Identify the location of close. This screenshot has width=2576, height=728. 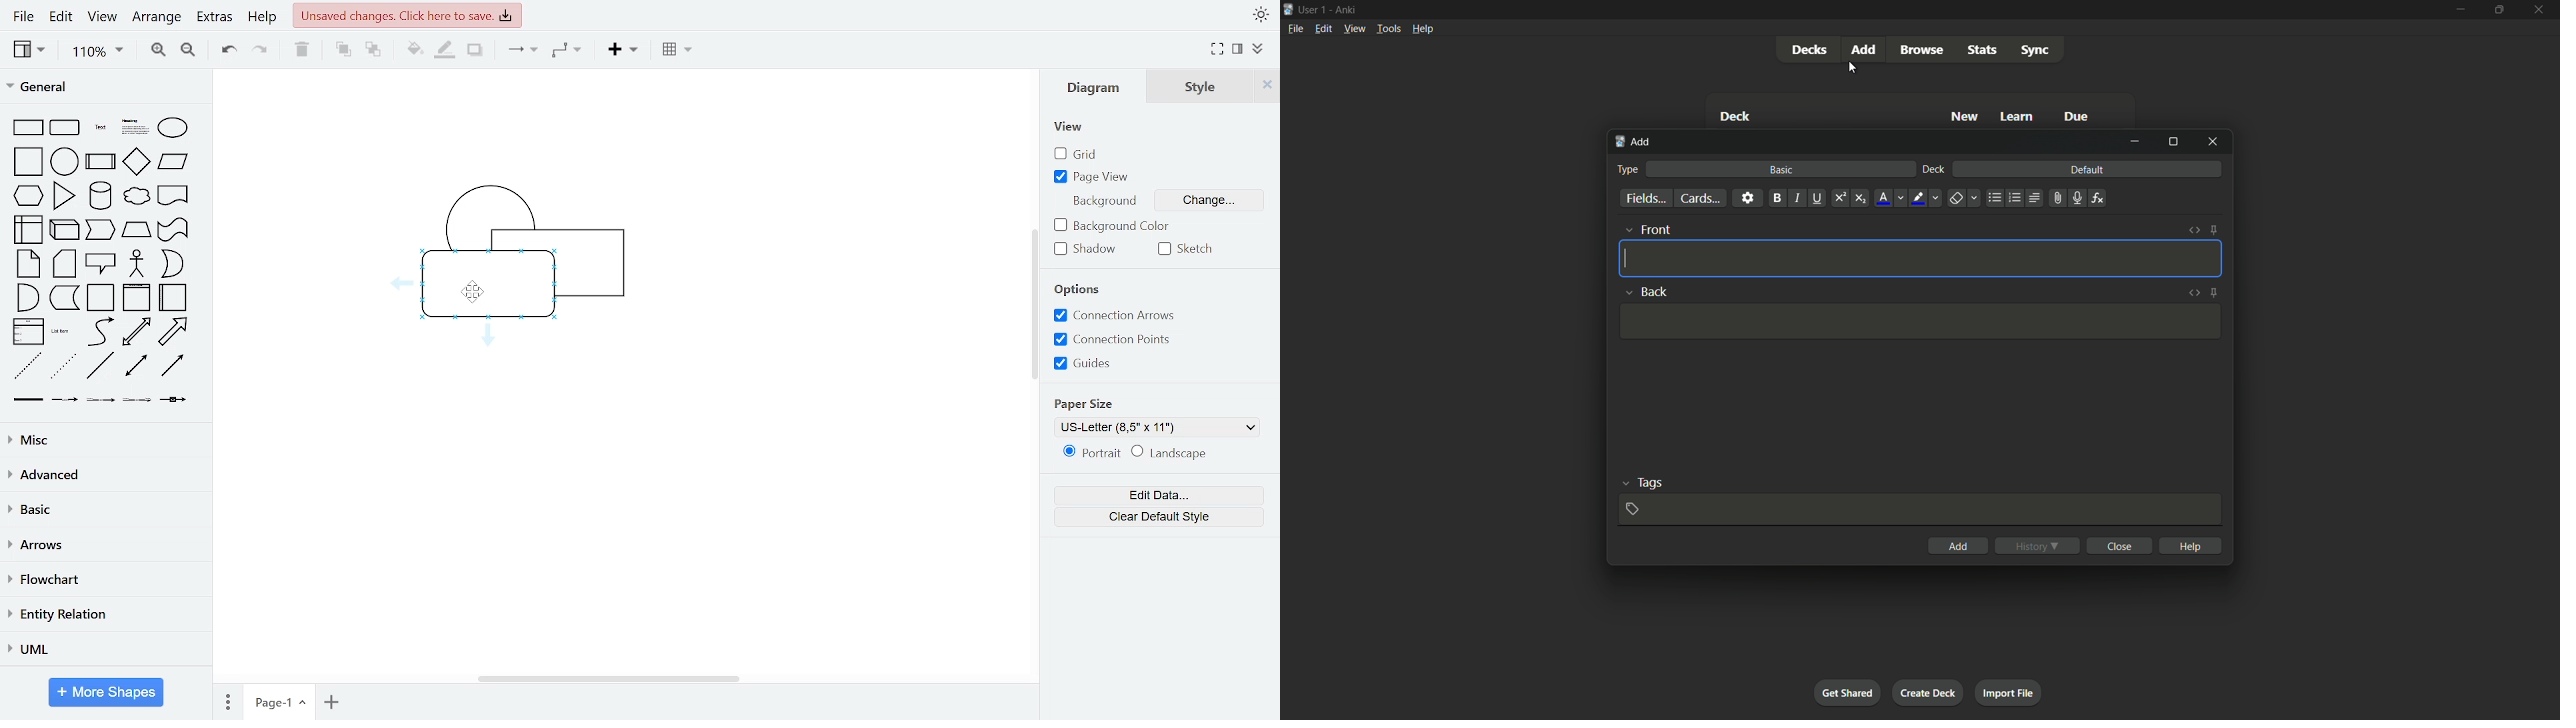
(2121, 545).